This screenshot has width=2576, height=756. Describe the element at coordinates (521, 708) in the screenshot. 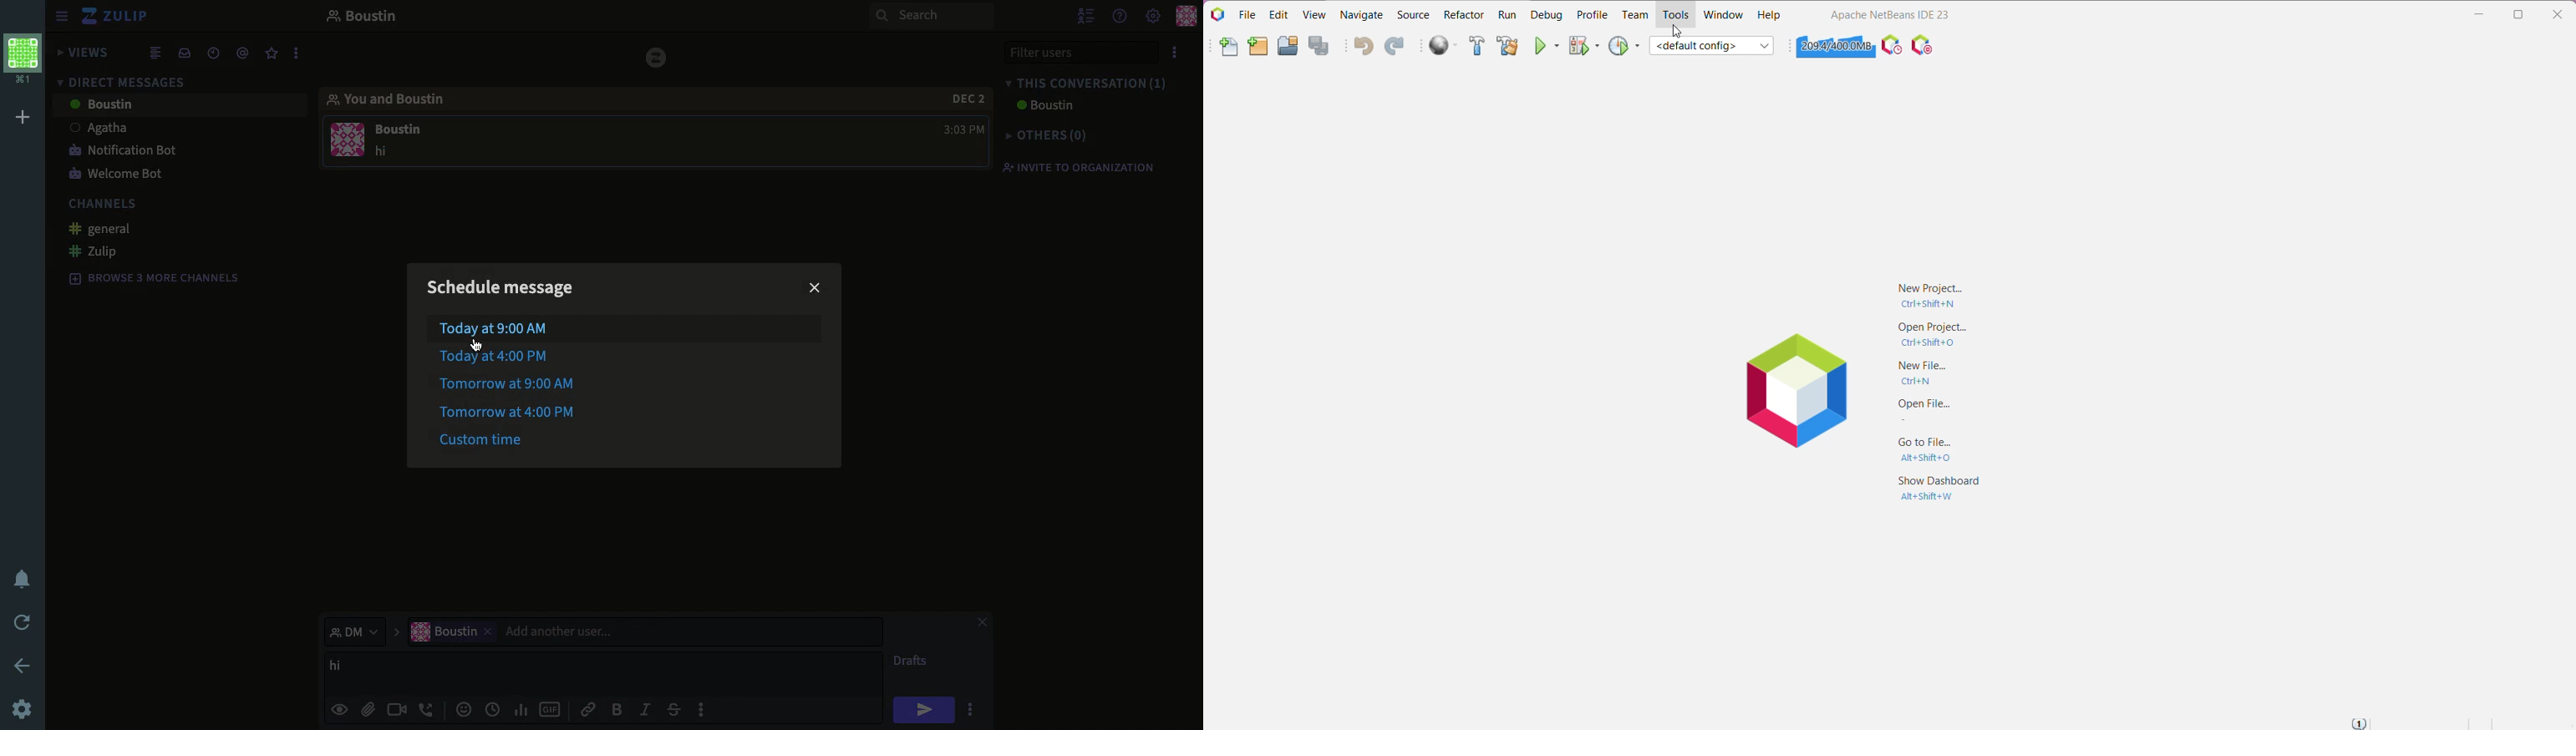

I see `chart` at that location.